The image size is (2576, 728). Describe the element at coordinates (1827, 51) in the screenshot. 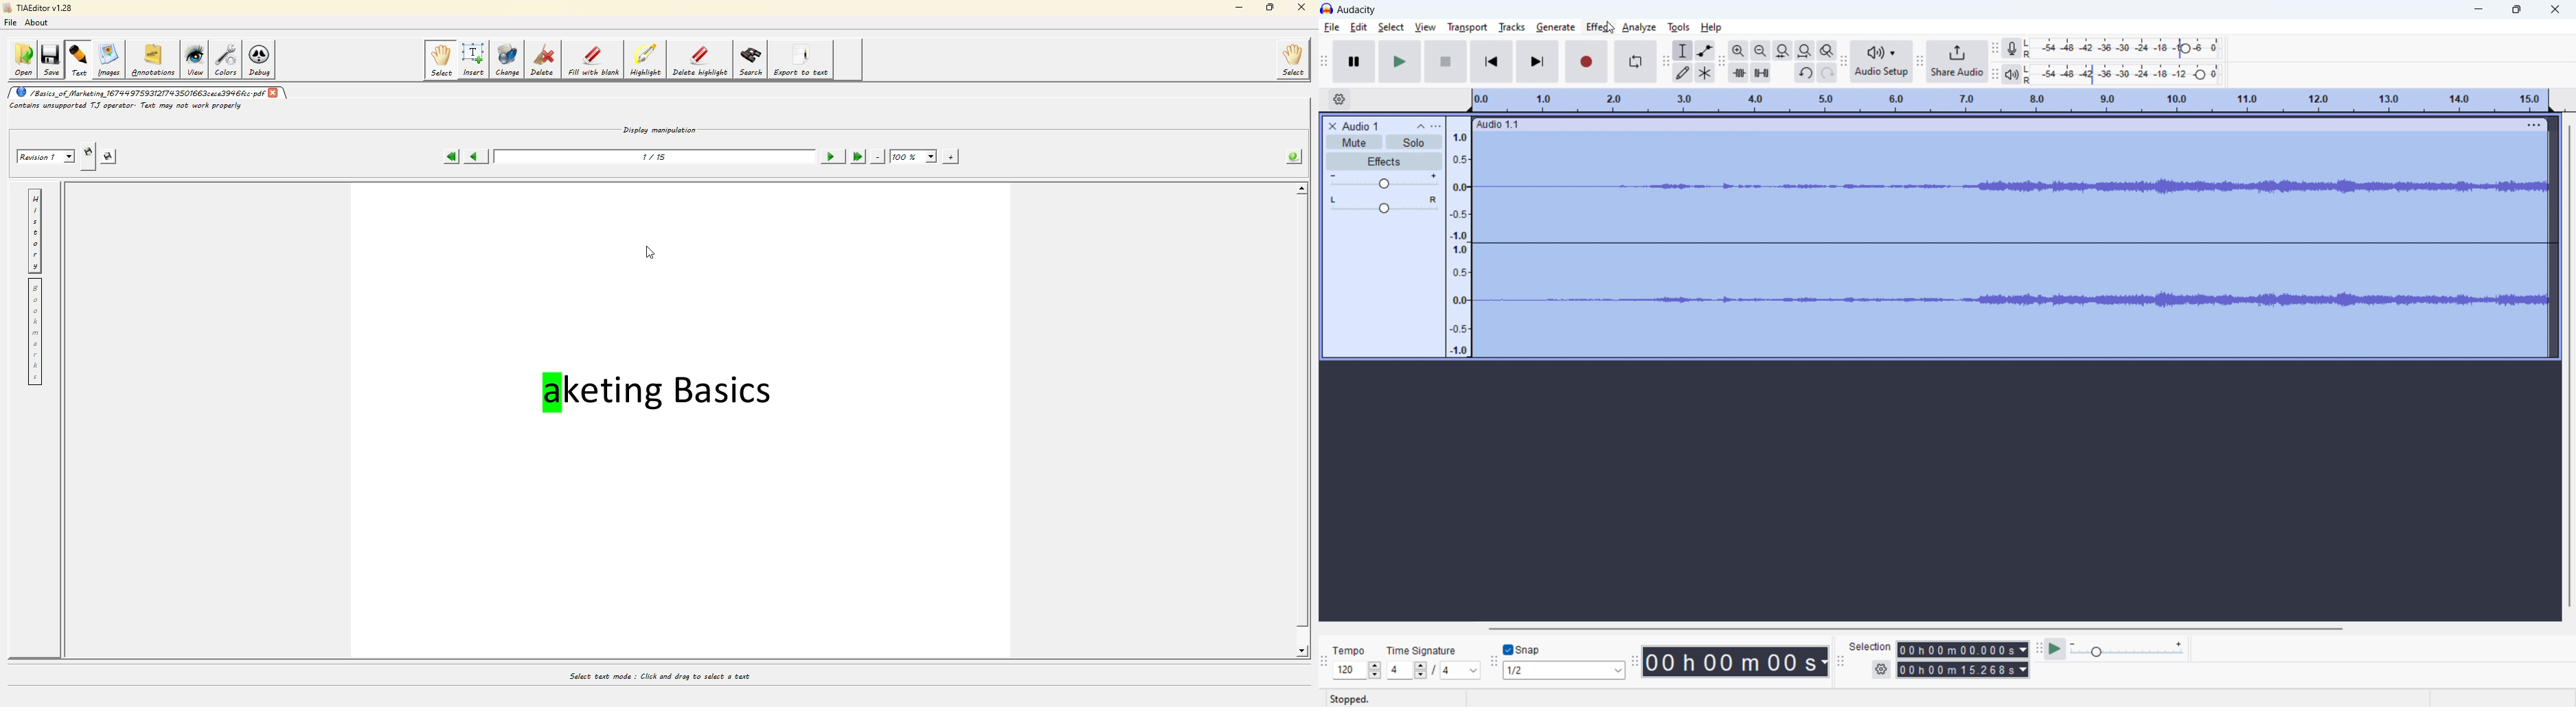

I see `toggle zoom` at that location.